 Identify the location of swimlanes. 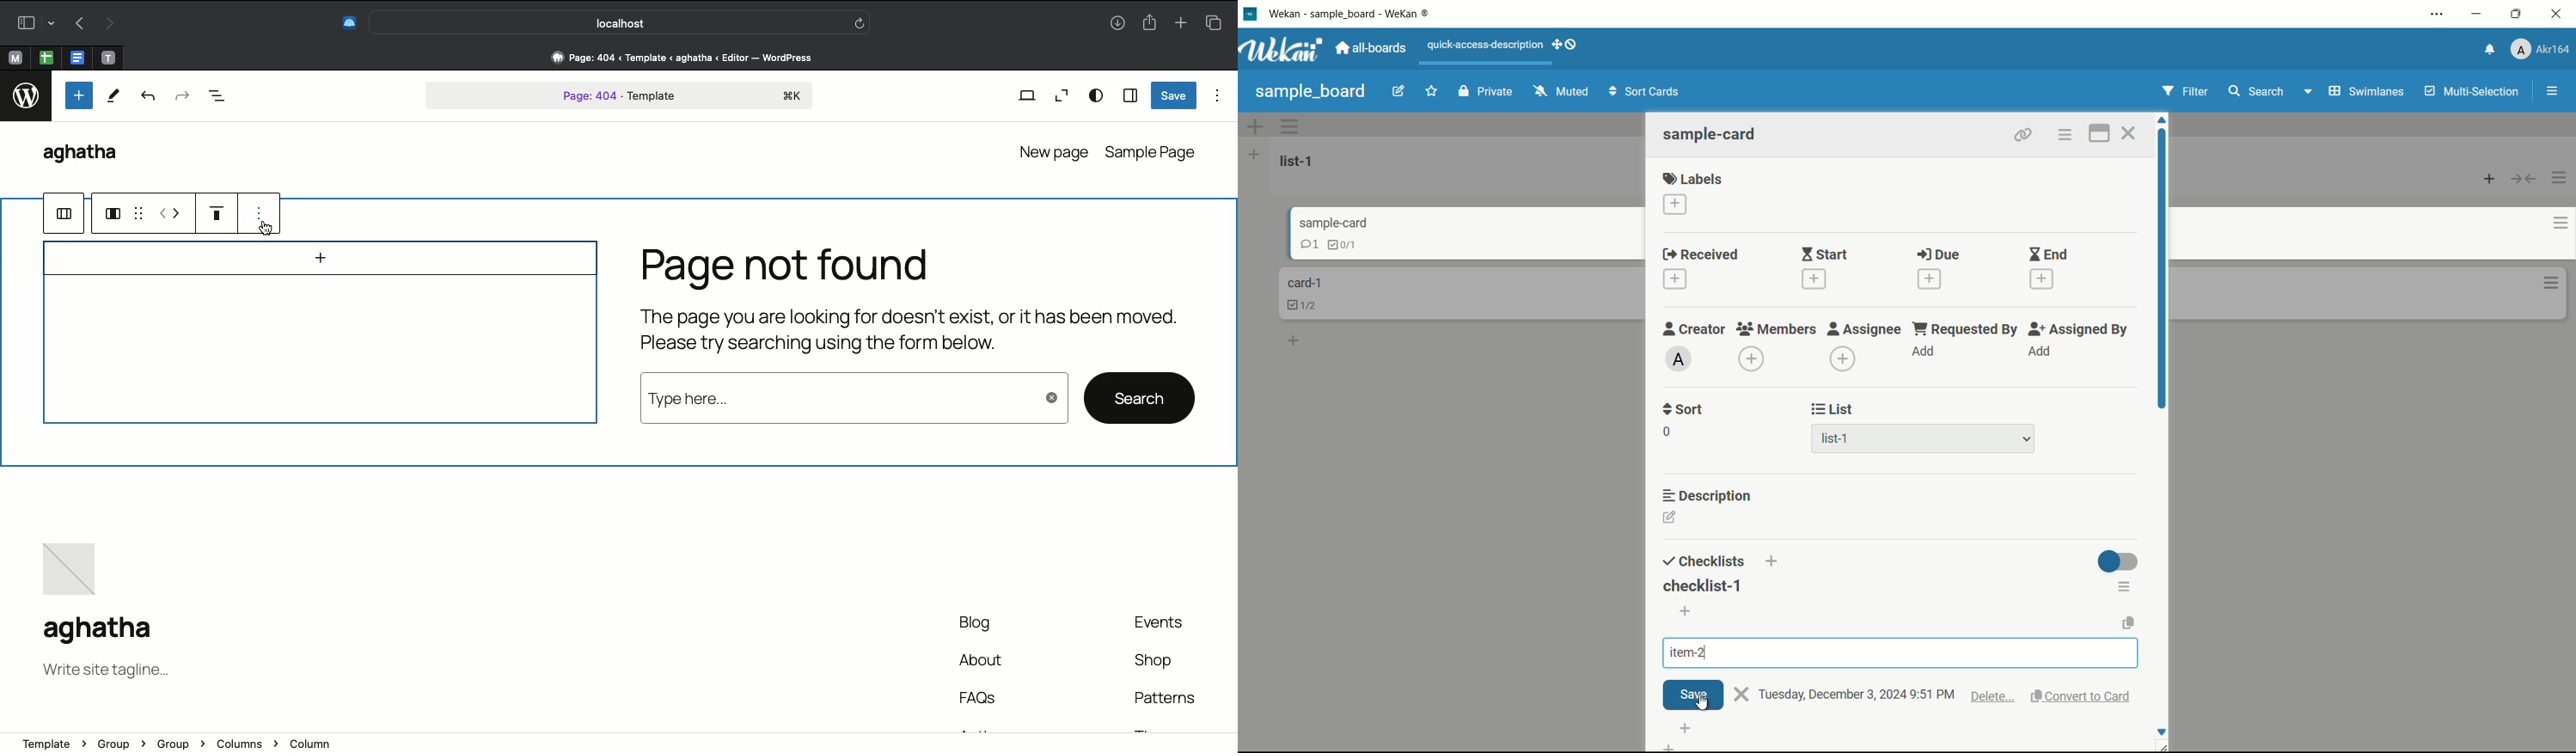
(2365, 93).